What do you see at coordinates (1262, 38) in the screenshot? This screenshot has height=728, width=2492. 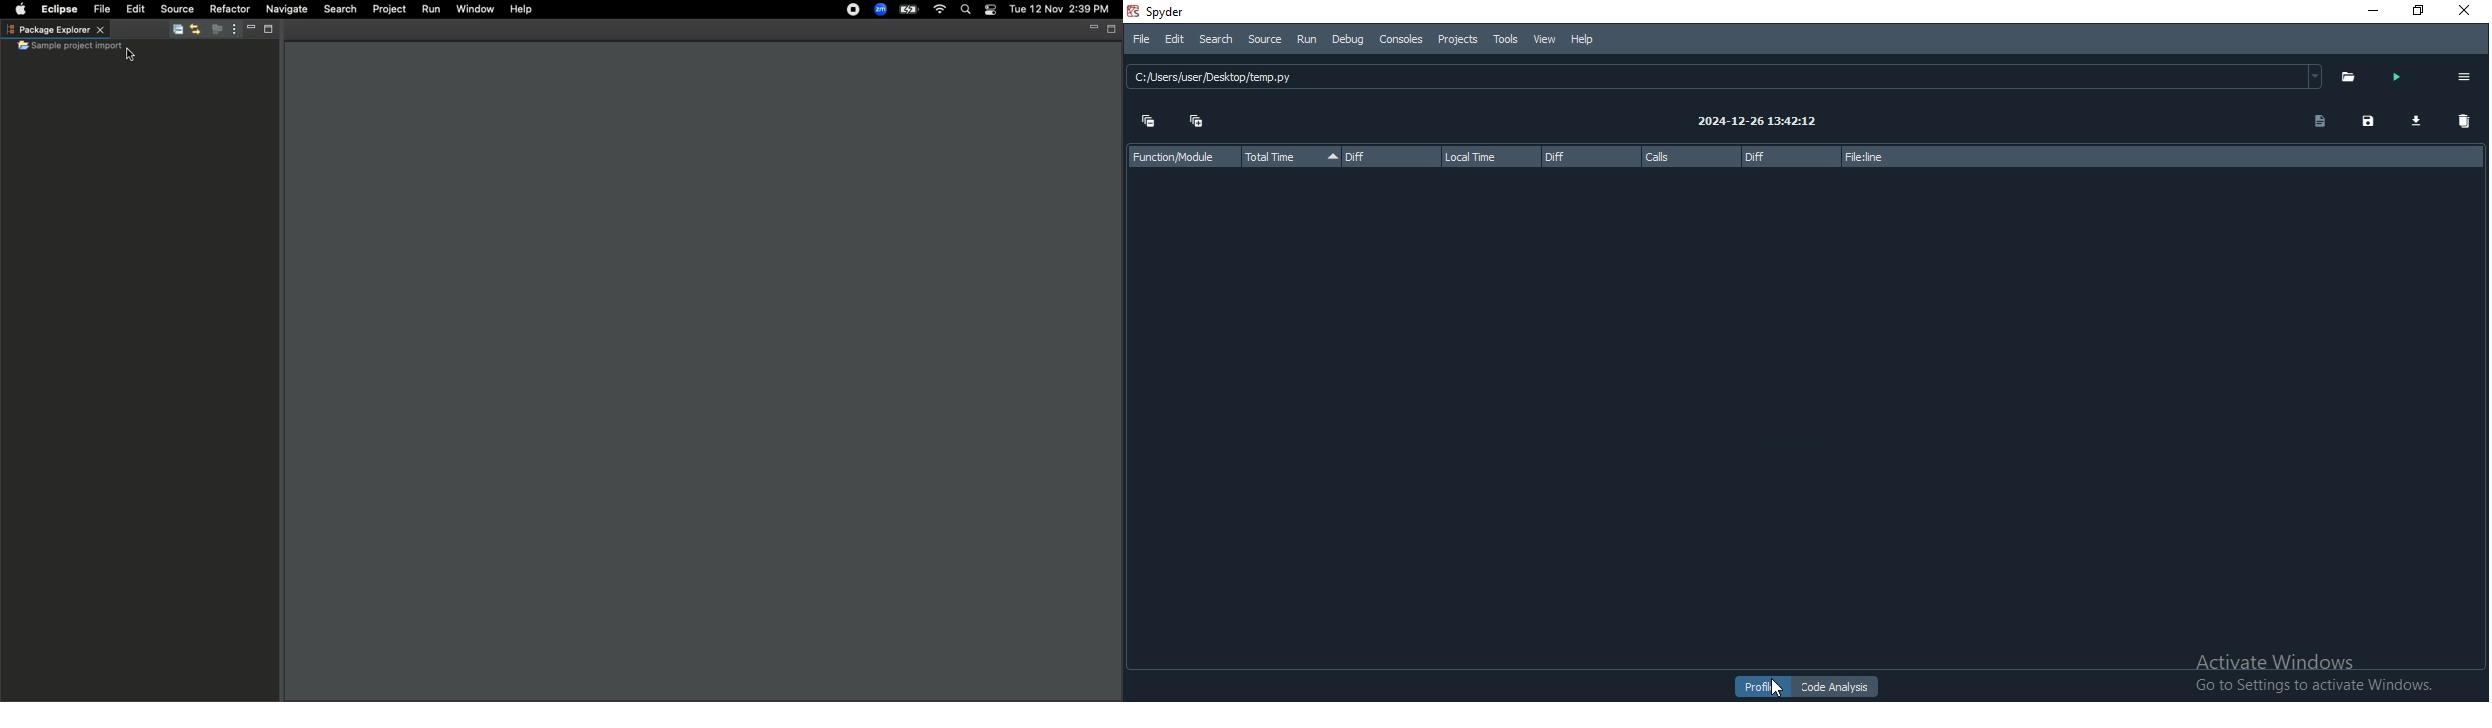 I see `source` at bounding box center [1262, 38].